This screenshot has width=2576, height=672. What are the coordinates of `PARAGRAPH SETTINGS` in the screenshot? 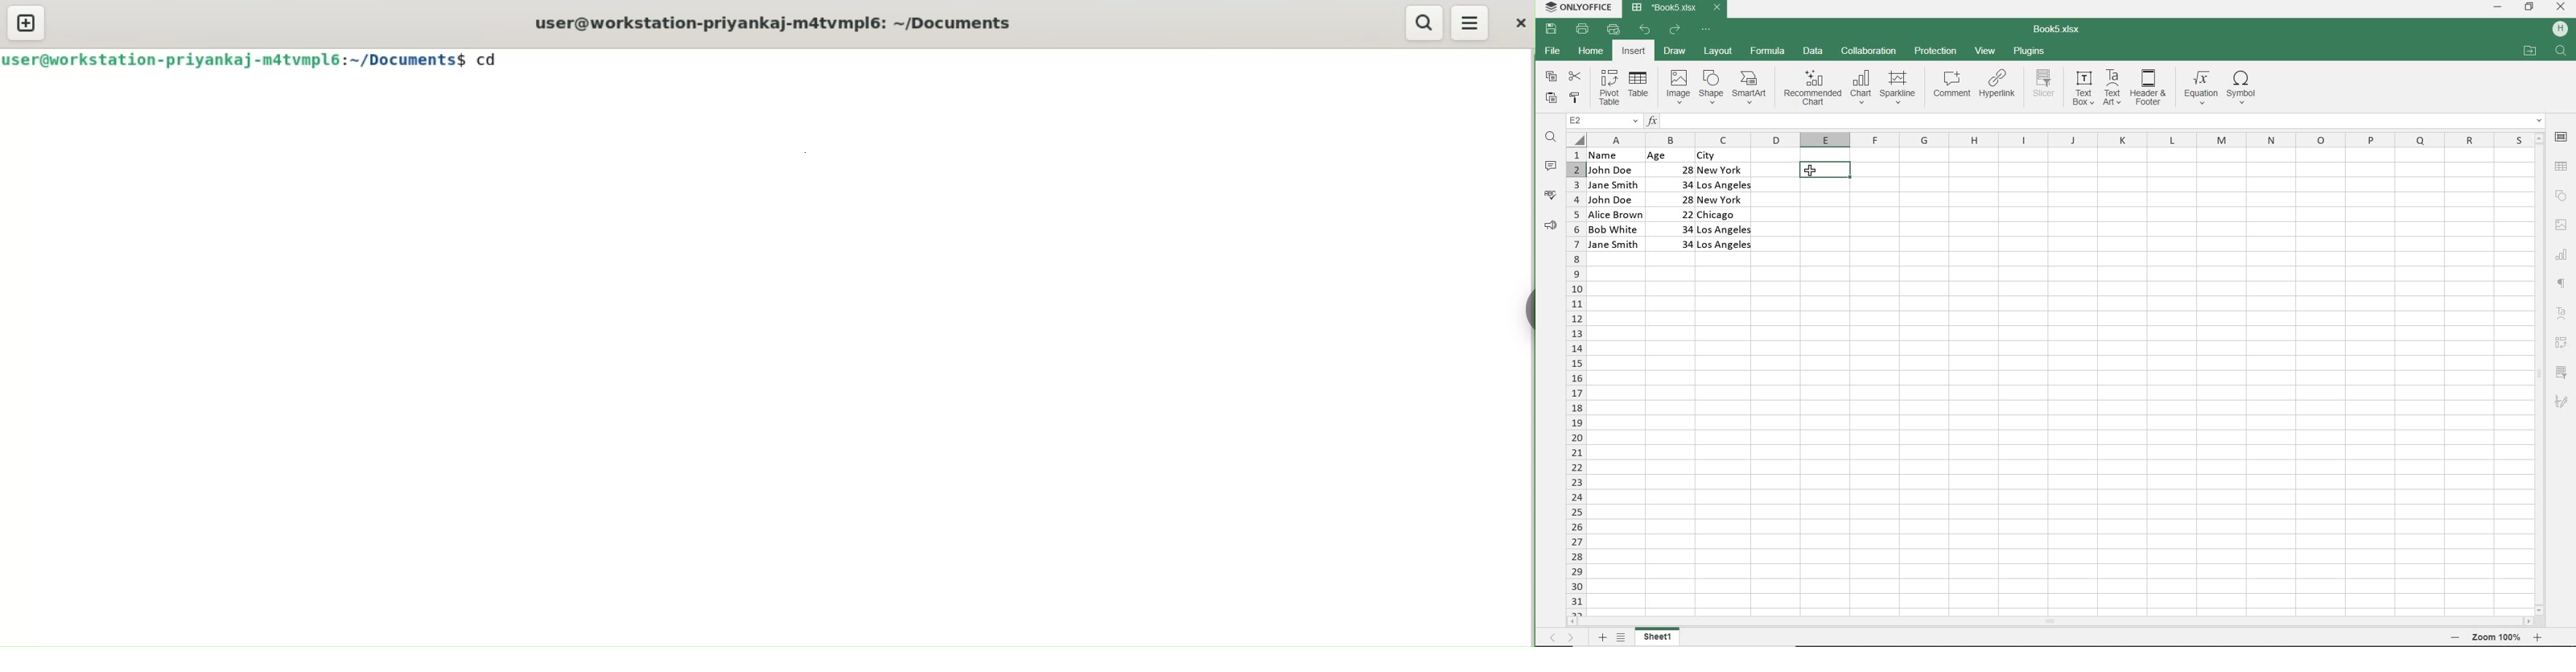 It's located at (2561, 282).